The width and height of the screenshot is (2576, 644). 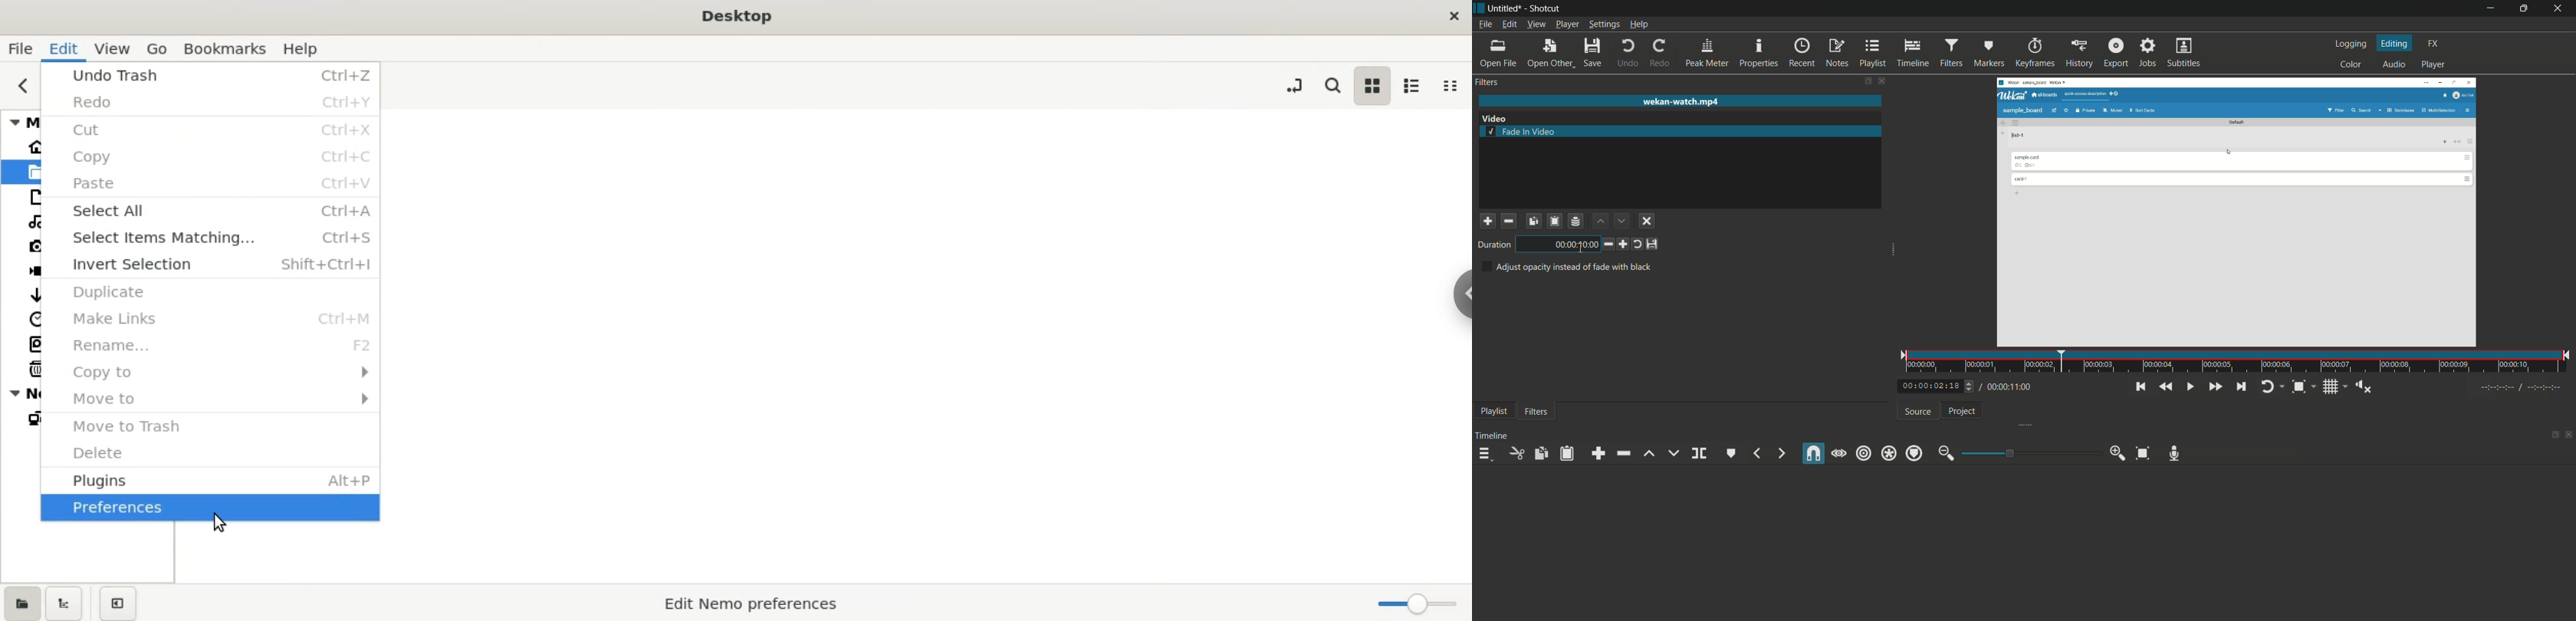 I want to click on playlist, so click(x=1494, y=411).